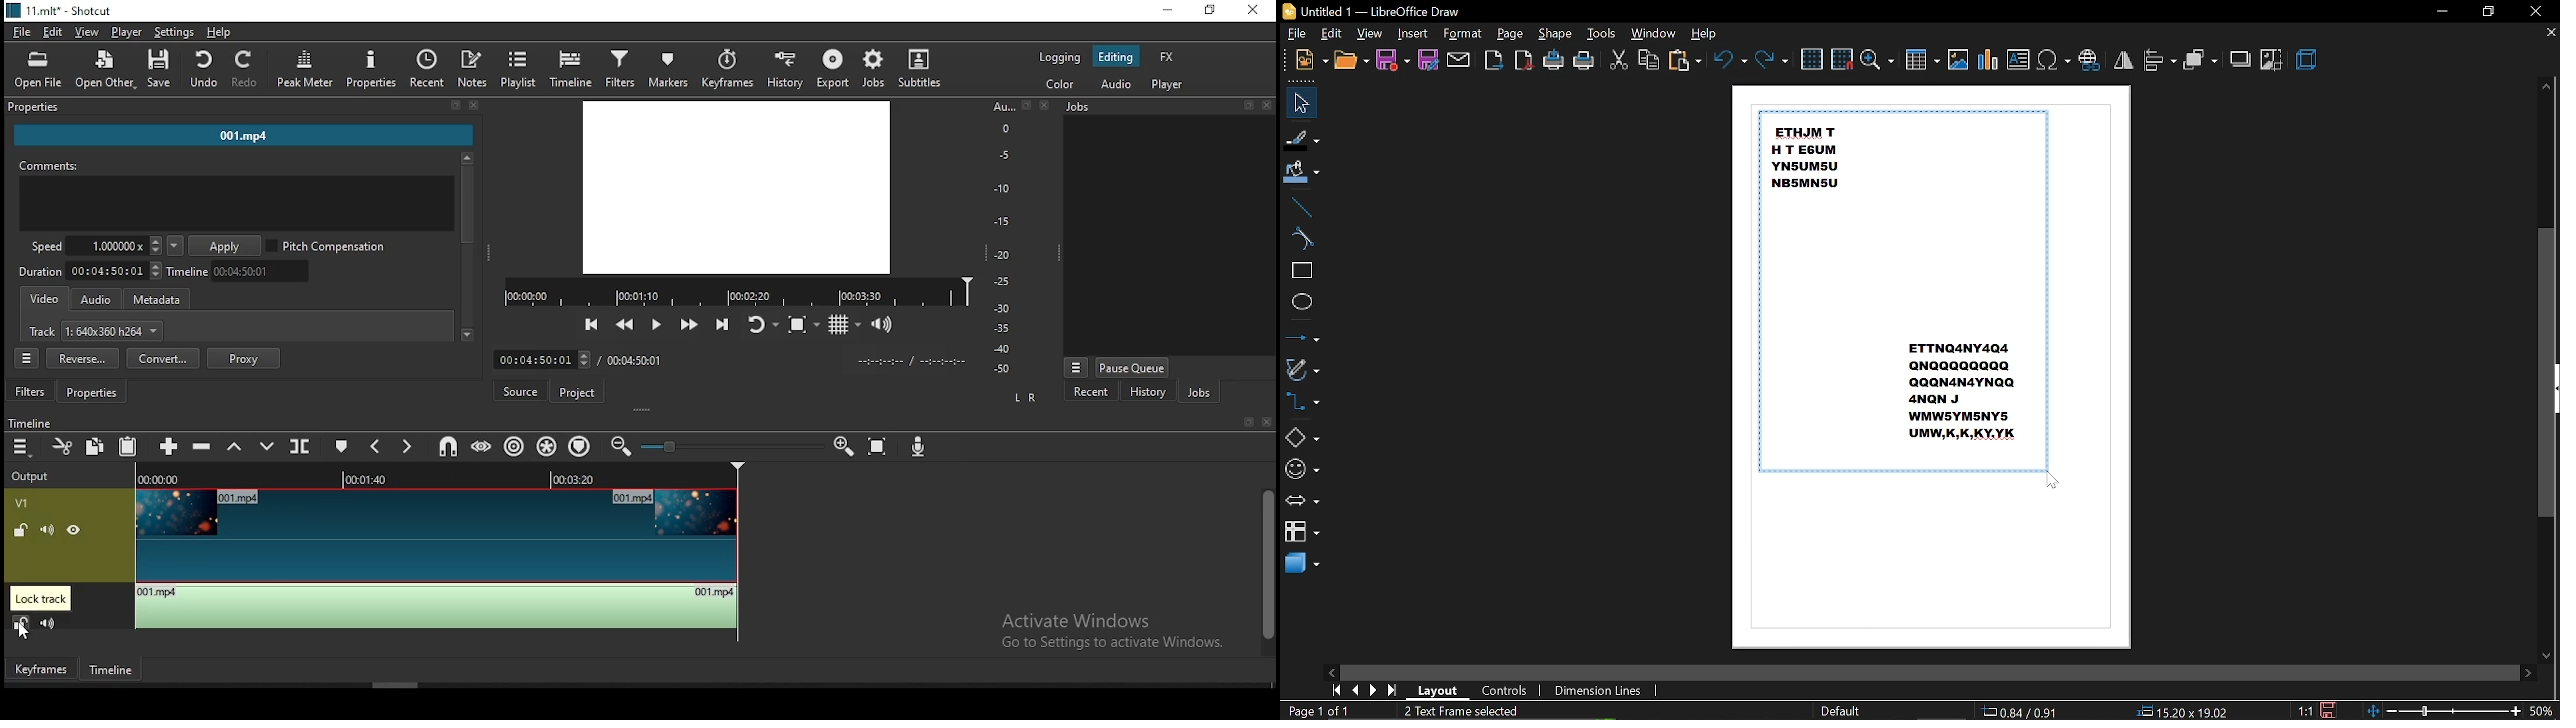  What do you see at coordinates (1395, 690) in the screenshot?
I see `go to last page` at bounding box center [1395, 690].